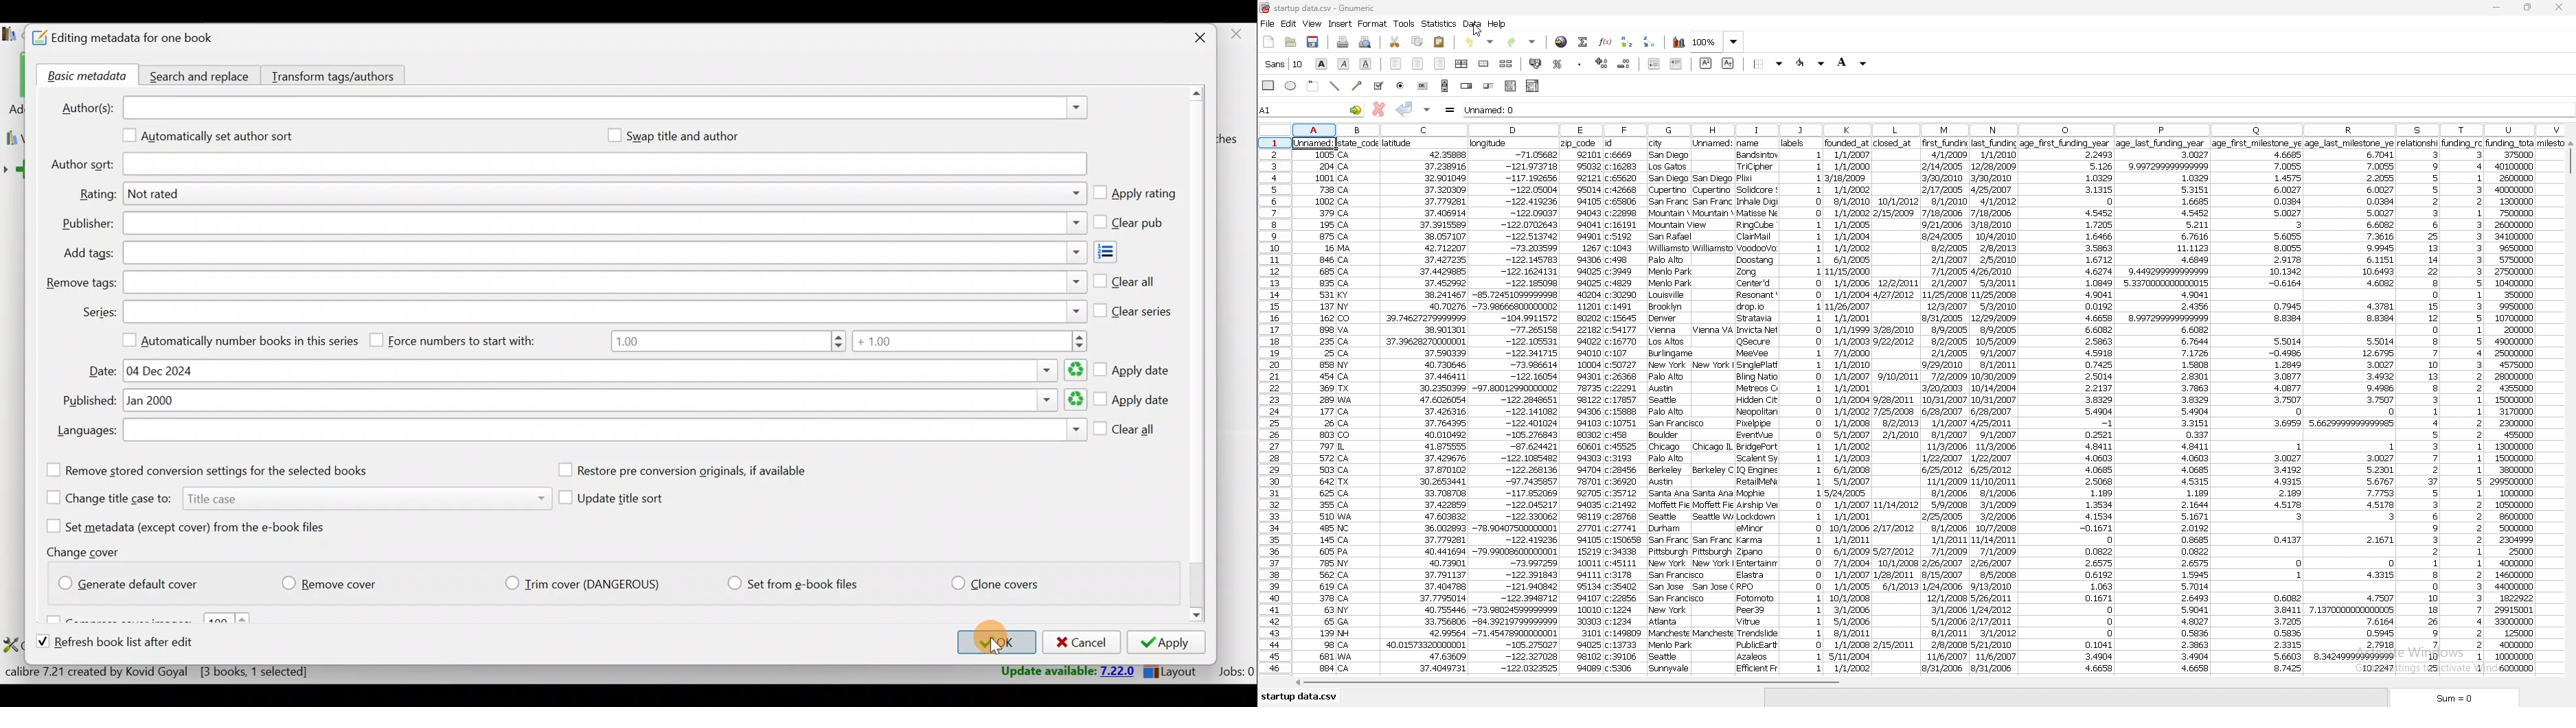 Image resolution: width=2576 pixels, height=728 pixels. Describe the element at coordinates (103, 371) in the screenshot. I see `Date:` at that location.